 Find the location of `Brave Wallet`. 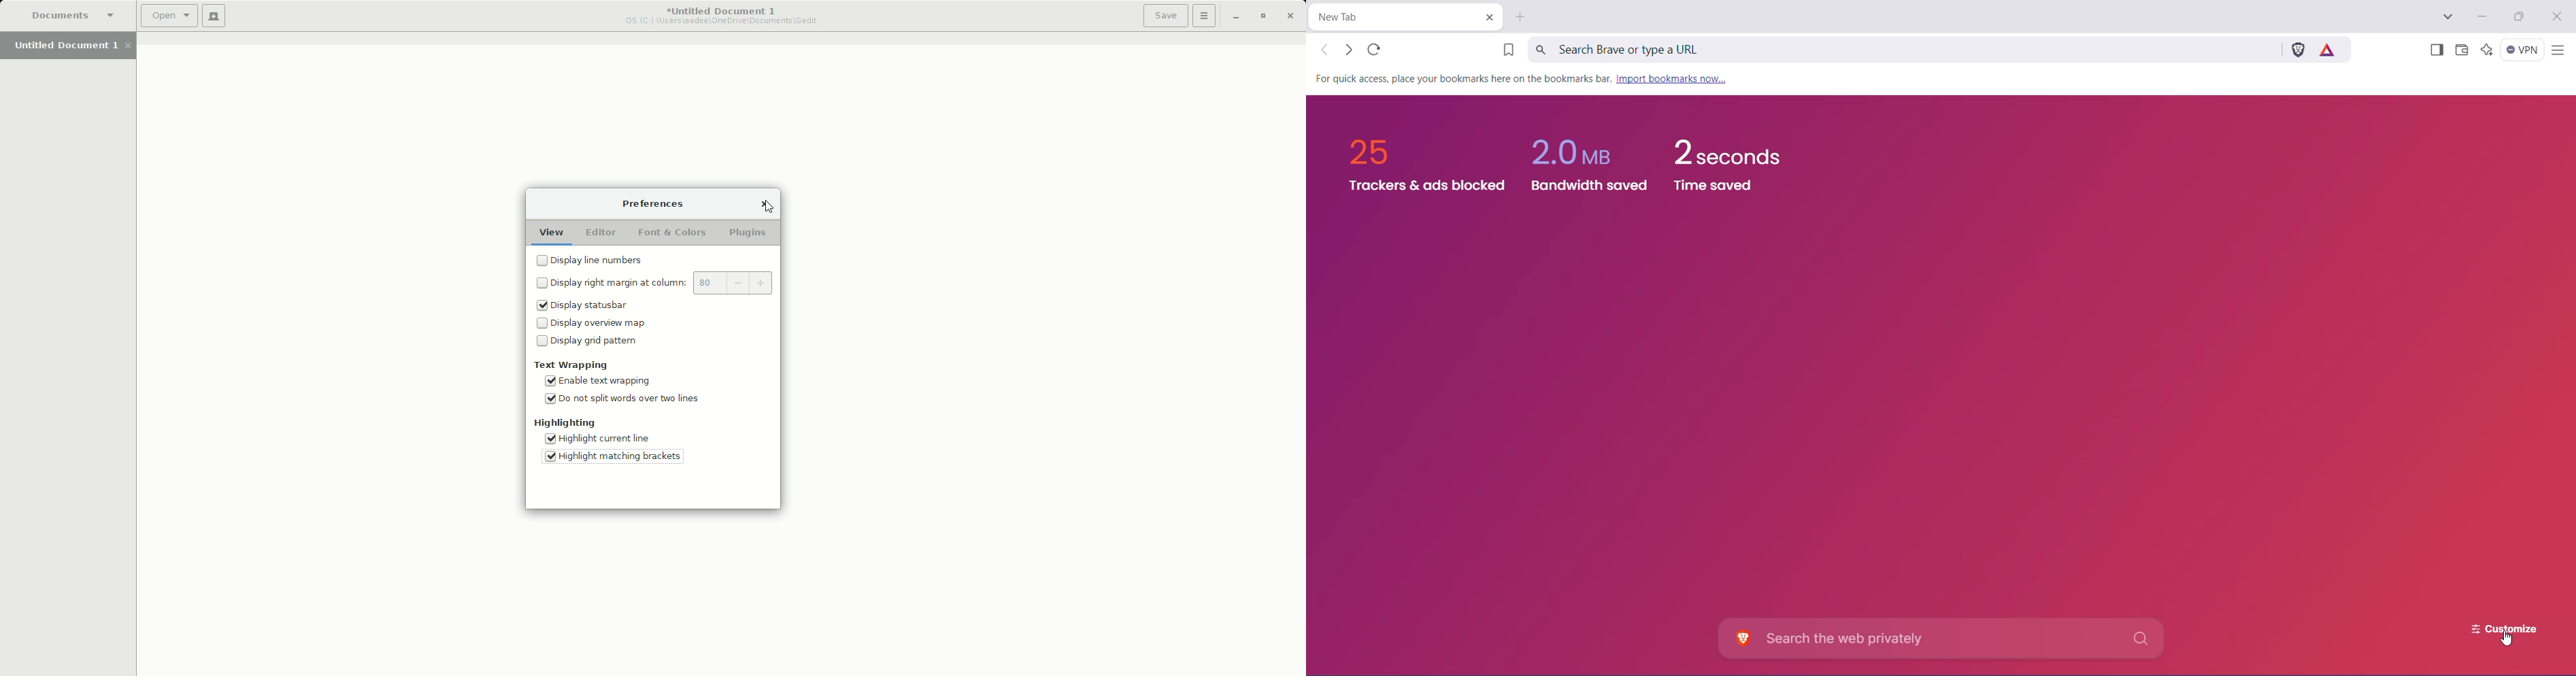

Brave Wallet is located at coordinates (2462, 51).